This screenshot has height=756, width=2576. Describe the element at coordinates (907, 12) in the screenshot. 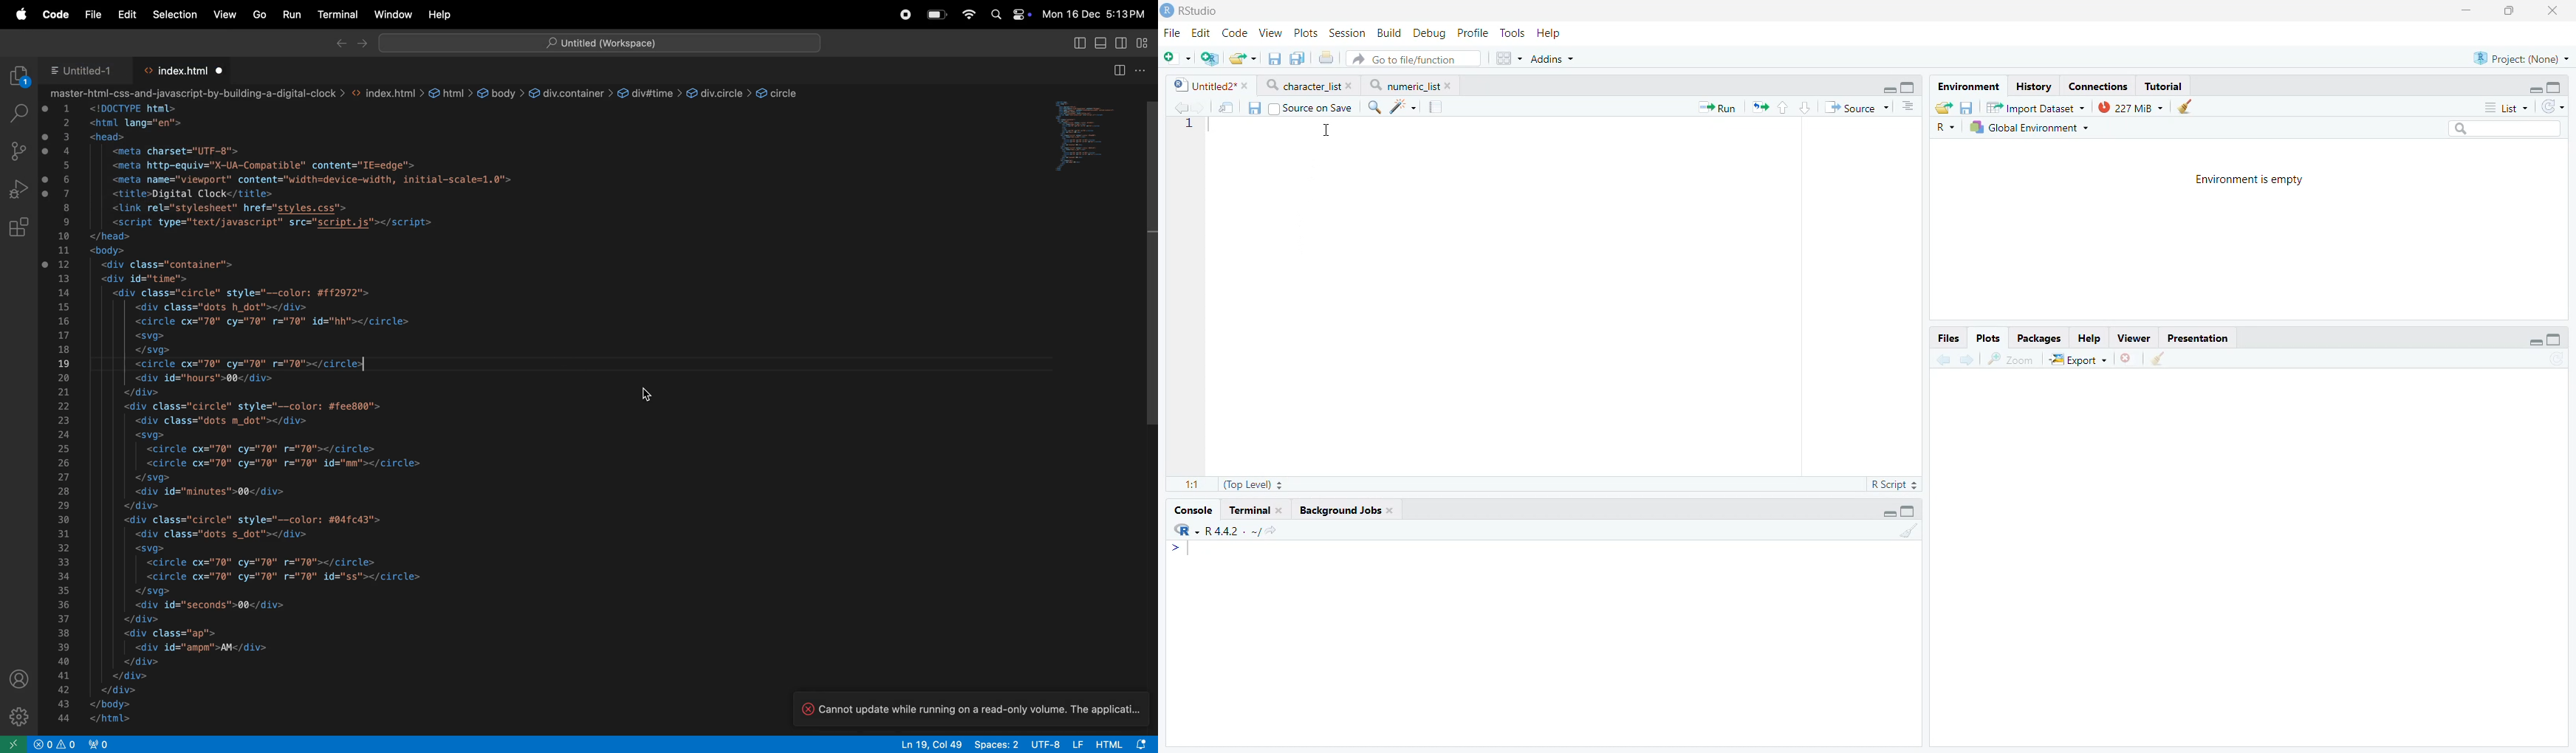

I see `record` at that location.